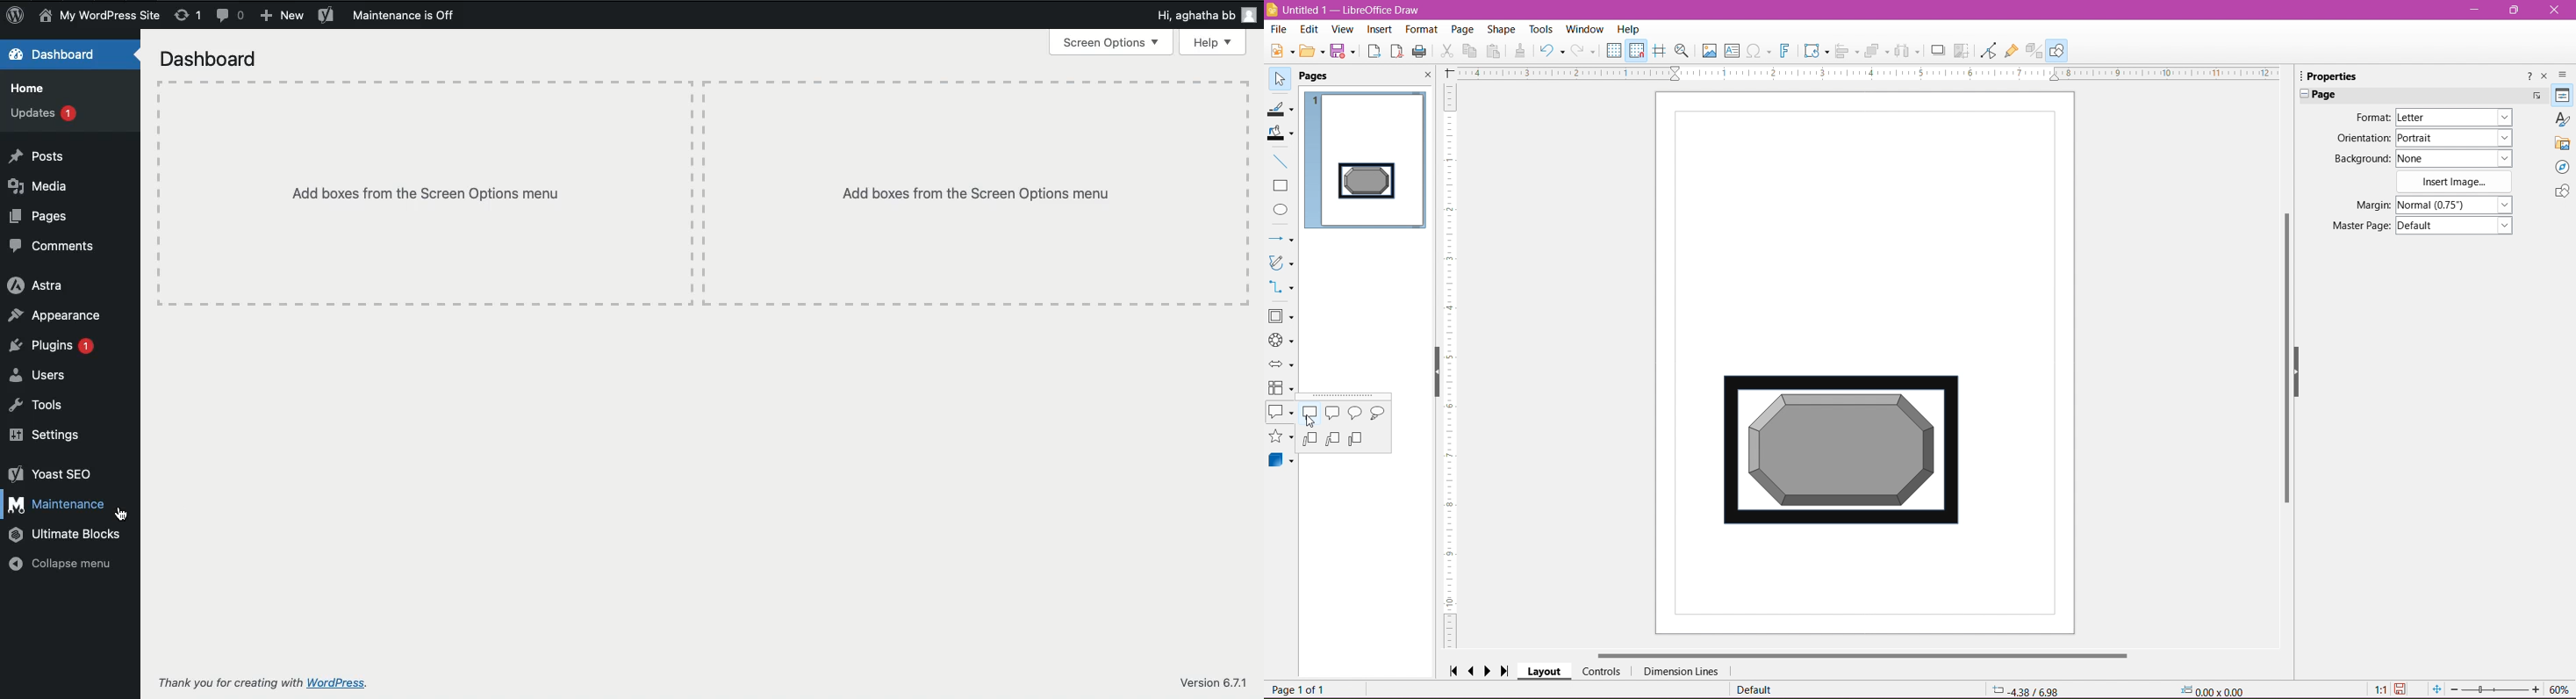 This screenshot has height=700, width=2576. I want to click on Appearance, so click(59, 315).